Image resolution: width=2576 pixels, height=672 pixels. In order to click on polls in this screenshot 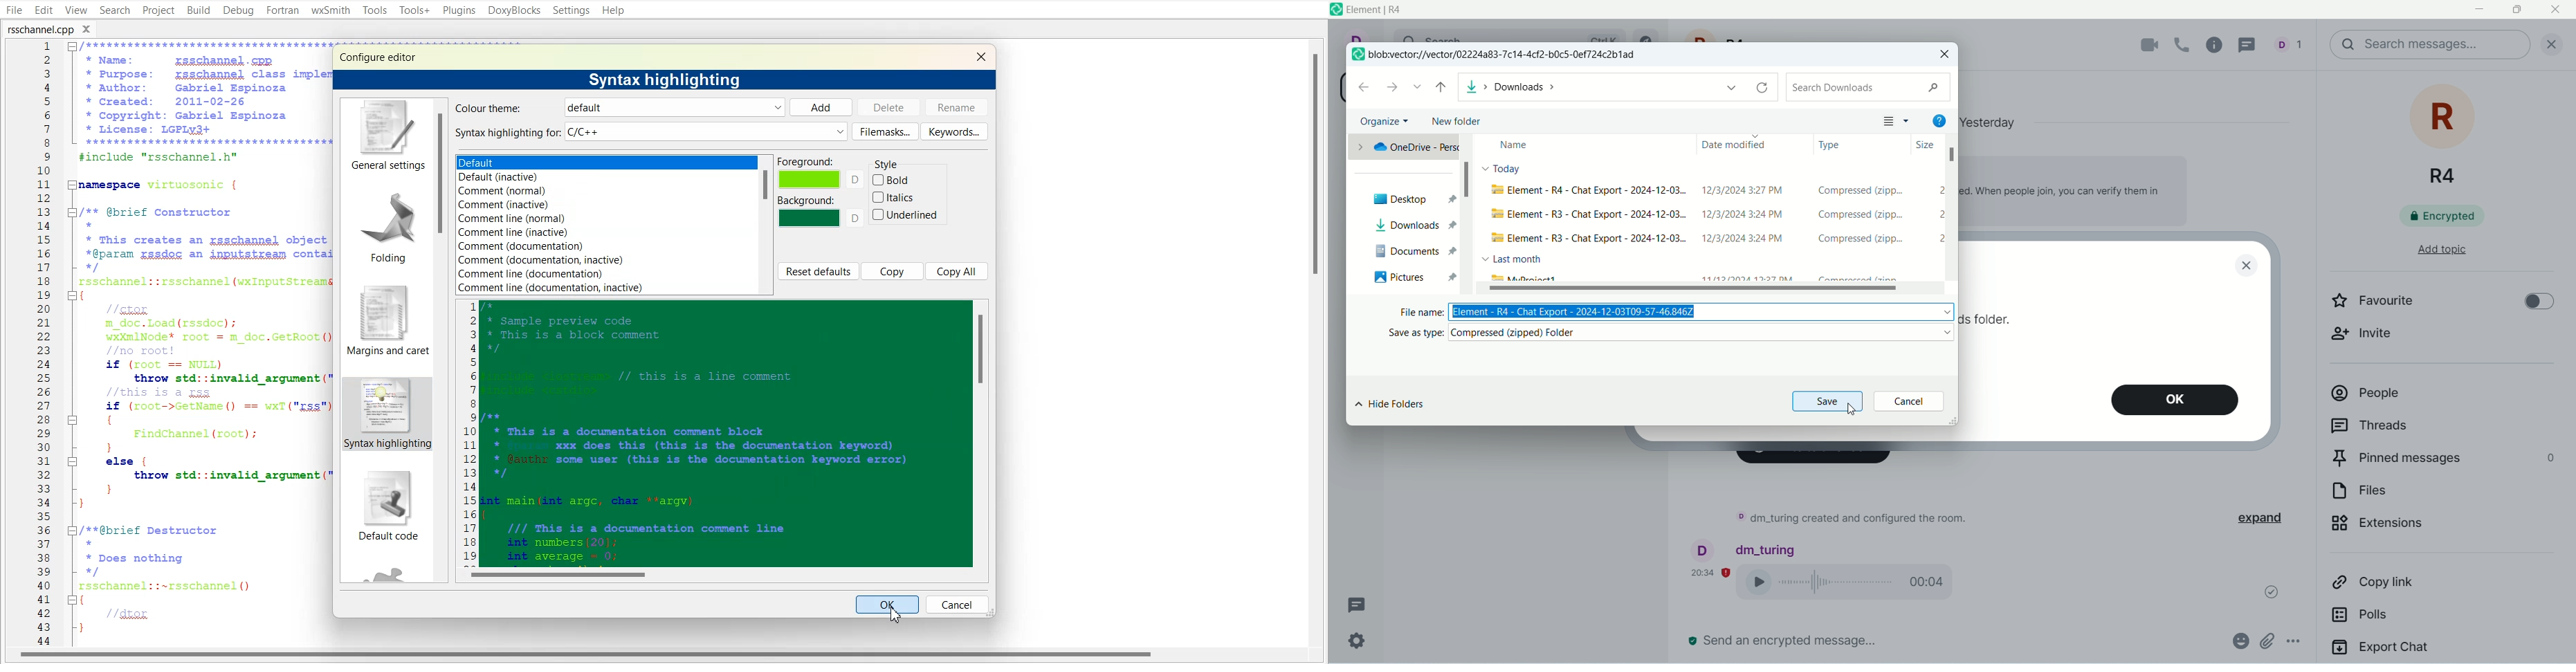, I will do `click(2402, 620)`.